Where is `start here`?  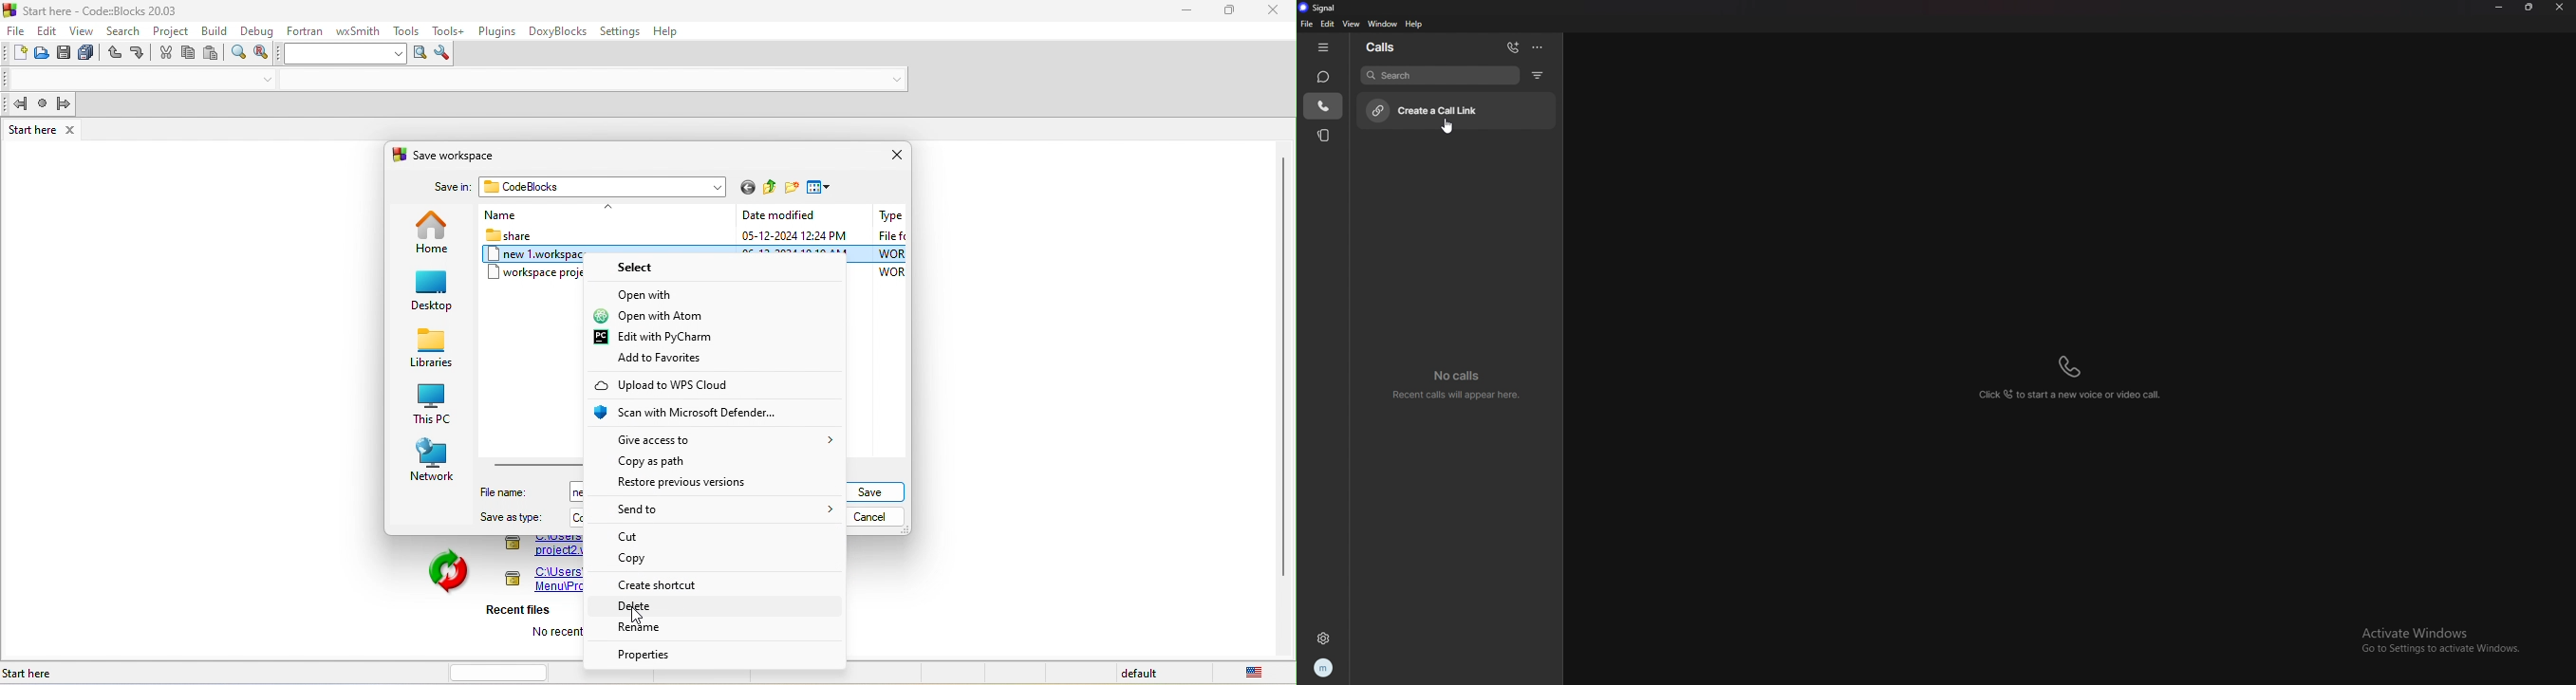
start here is located at coordinates (44, 129).